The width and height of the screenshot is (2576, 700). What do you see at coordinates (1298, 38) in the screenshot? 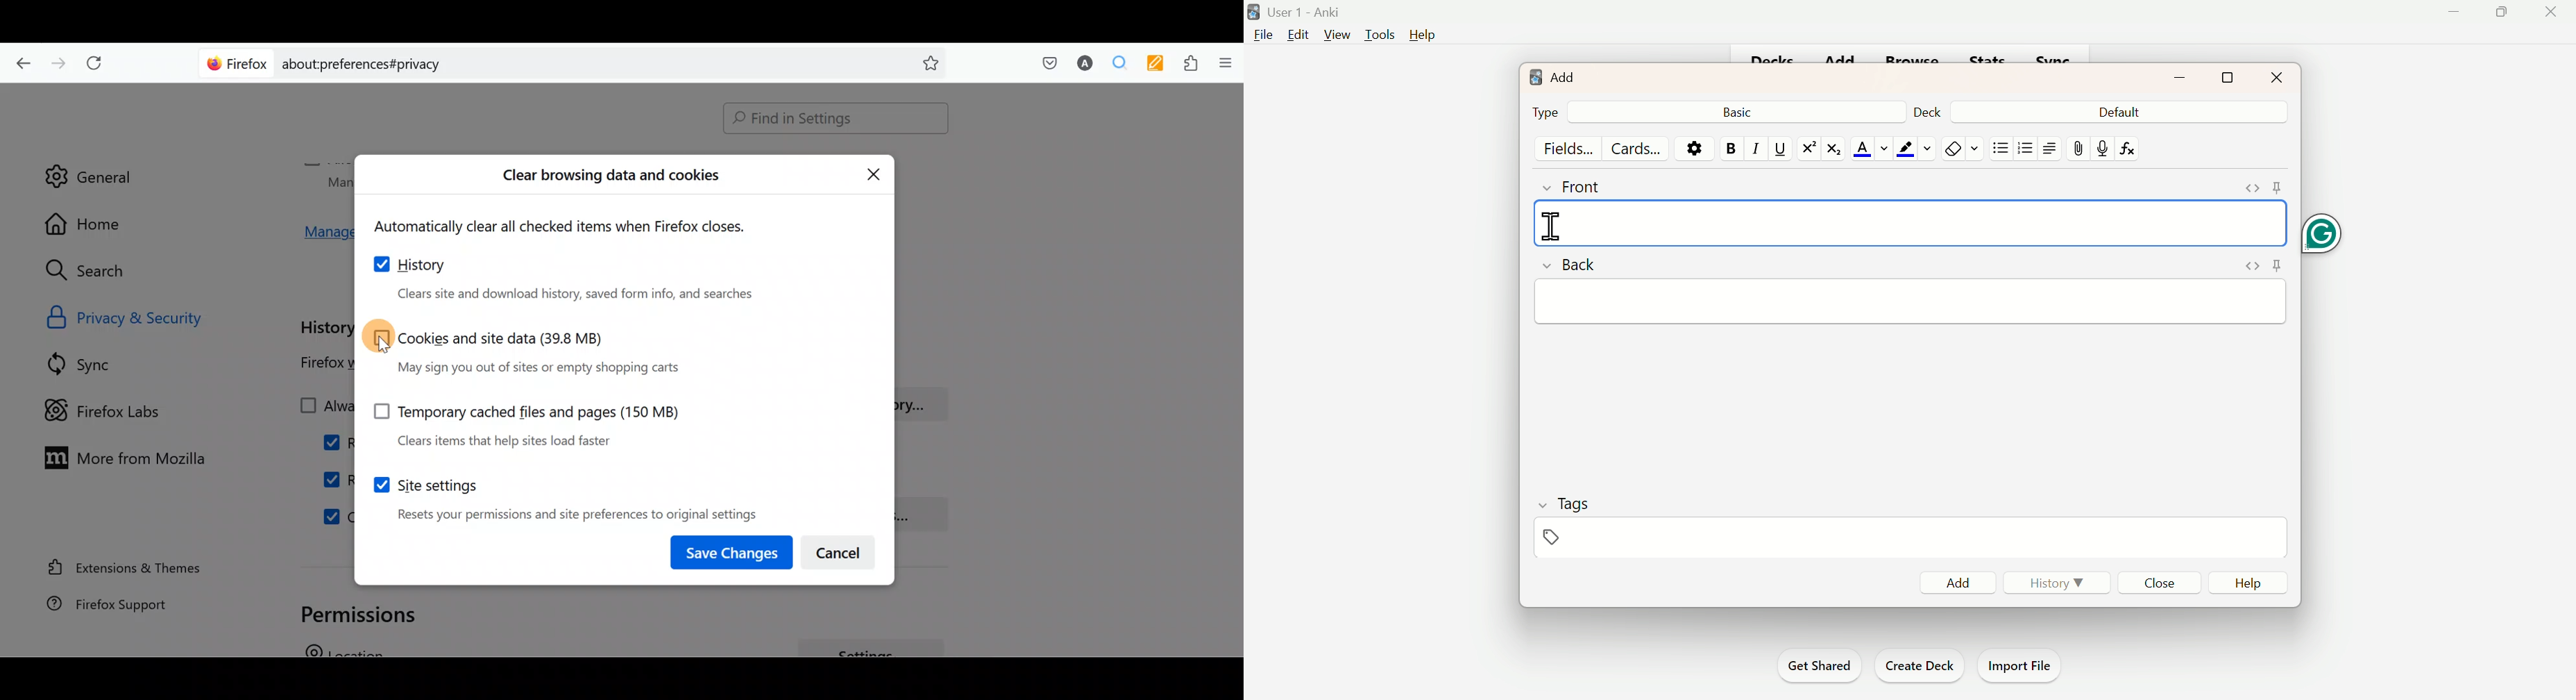
I see `Edit` at bounding box center [1298, 38].